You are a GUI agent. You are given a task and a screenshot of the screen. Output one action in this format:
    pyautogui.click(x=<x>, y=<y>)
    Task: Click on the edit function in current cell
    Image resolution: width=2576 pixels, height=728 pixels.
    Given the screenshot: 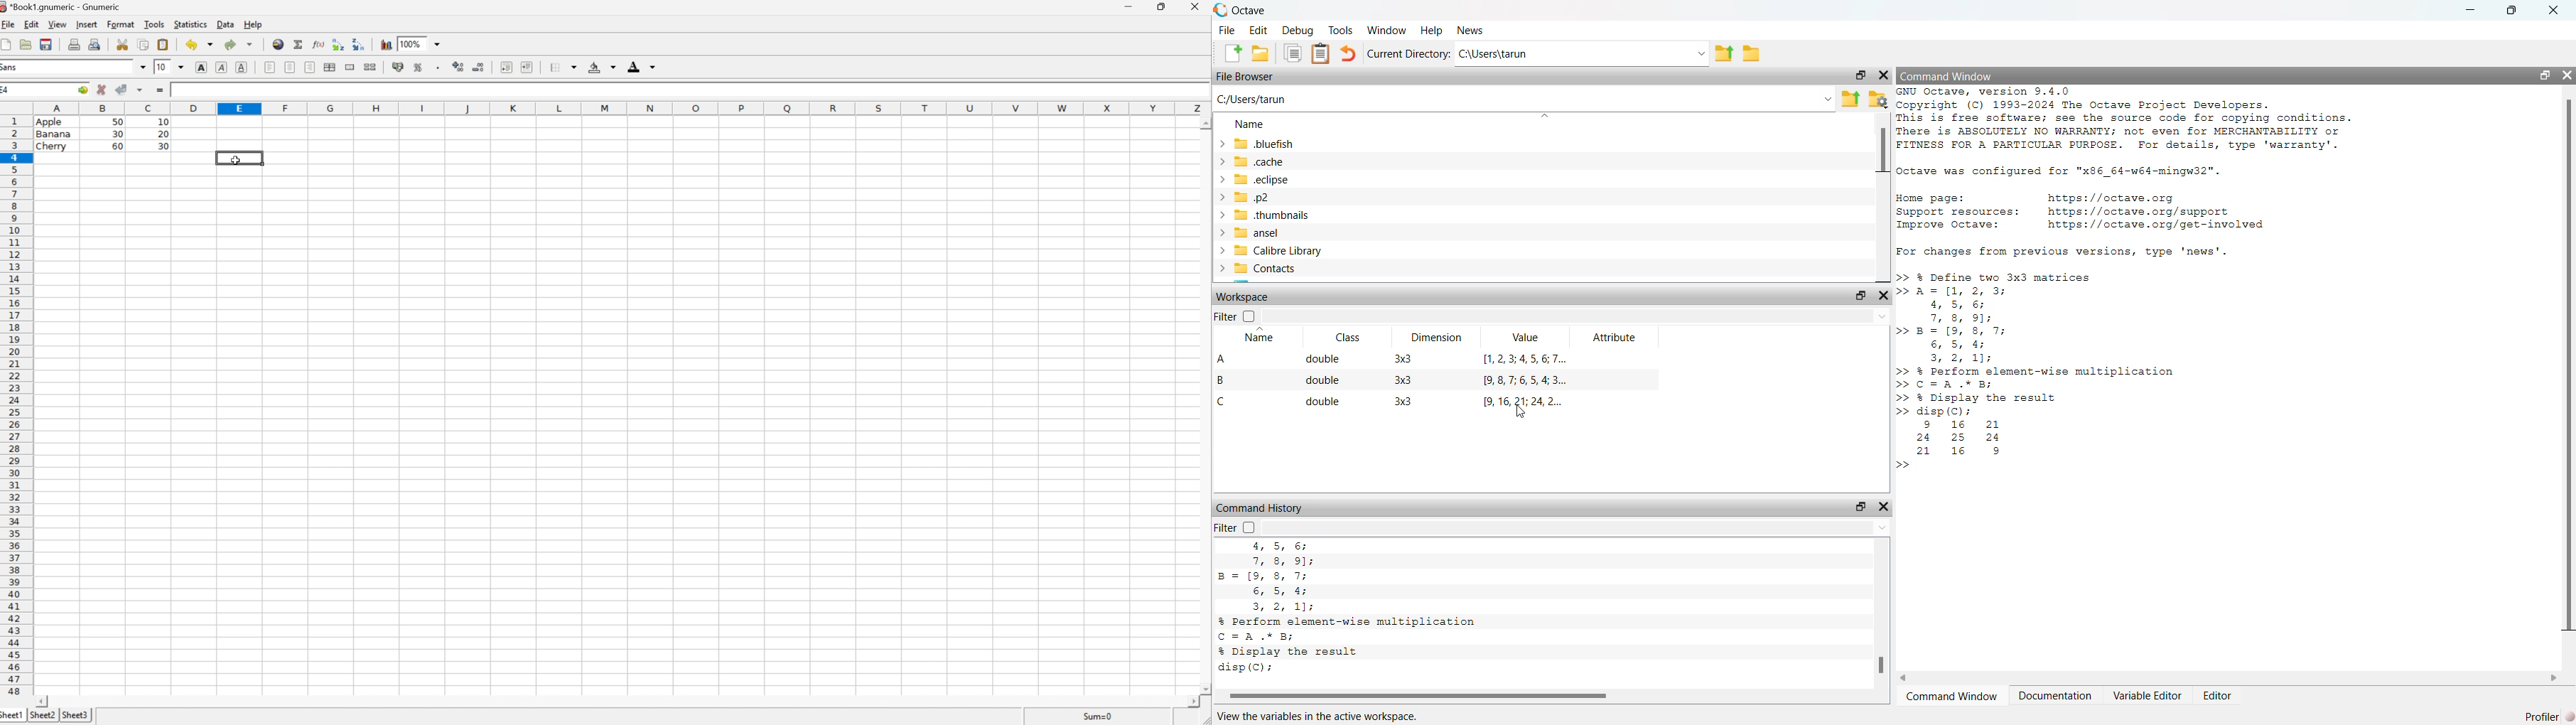 What is the action you would take?
    pyautogui.click(x=319, y=43)
    